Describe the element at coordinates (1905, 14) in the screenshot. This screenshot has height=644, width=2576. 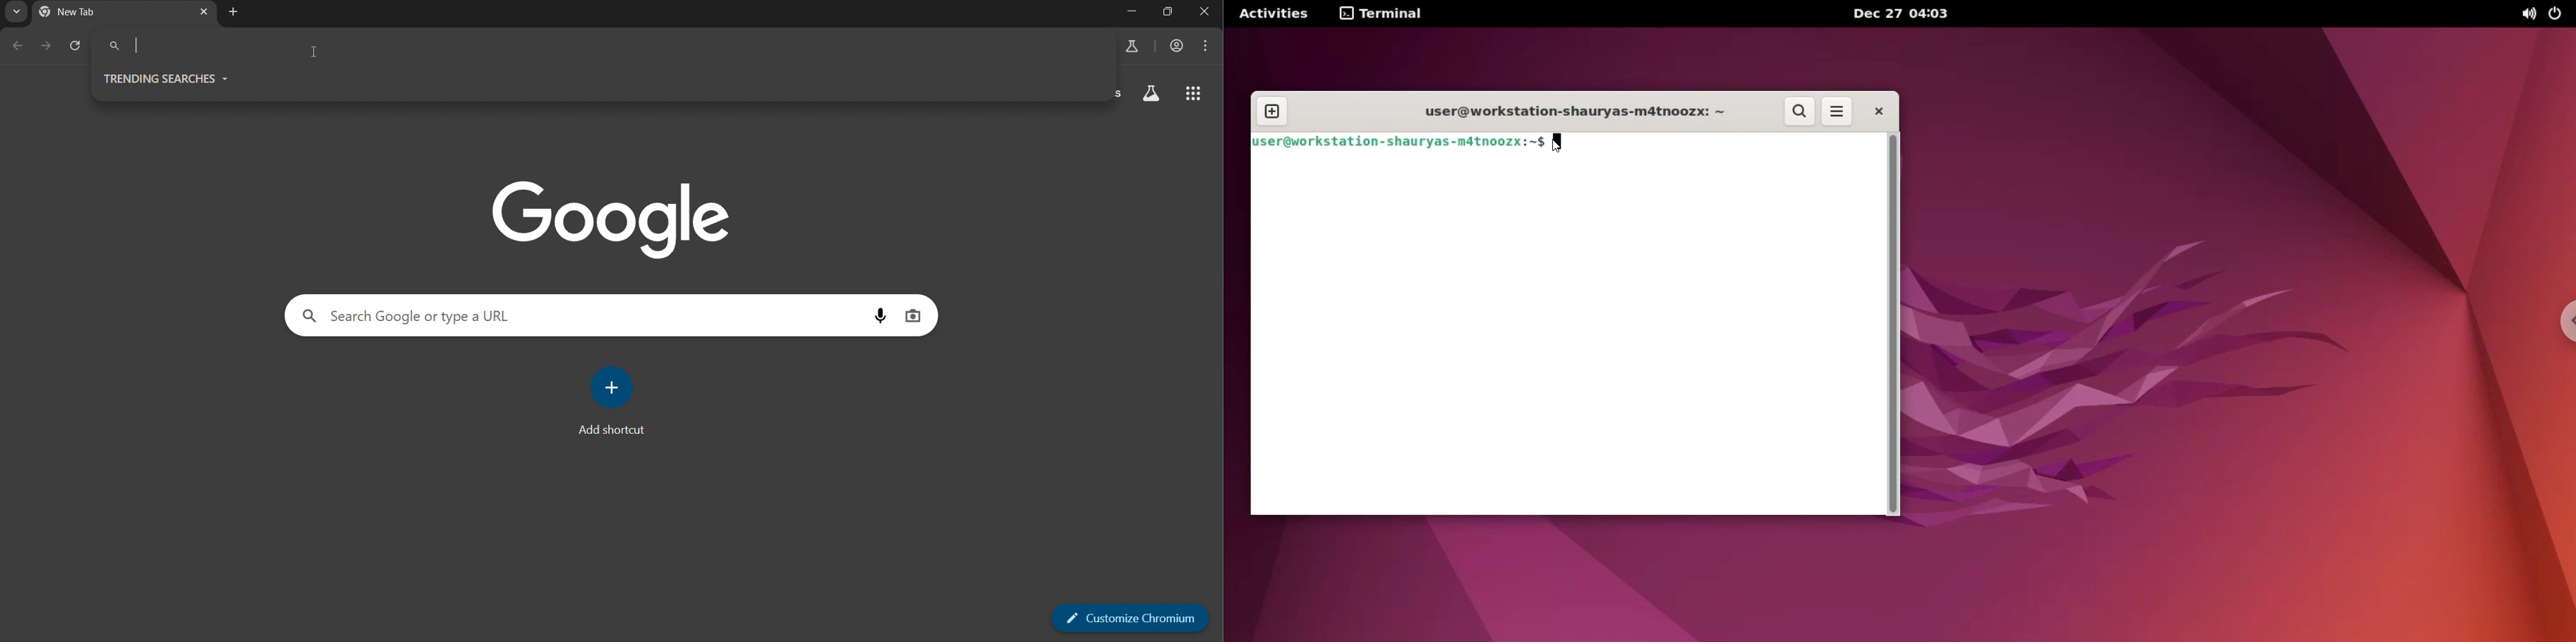
I see `Dec 27 04:03` at that location.